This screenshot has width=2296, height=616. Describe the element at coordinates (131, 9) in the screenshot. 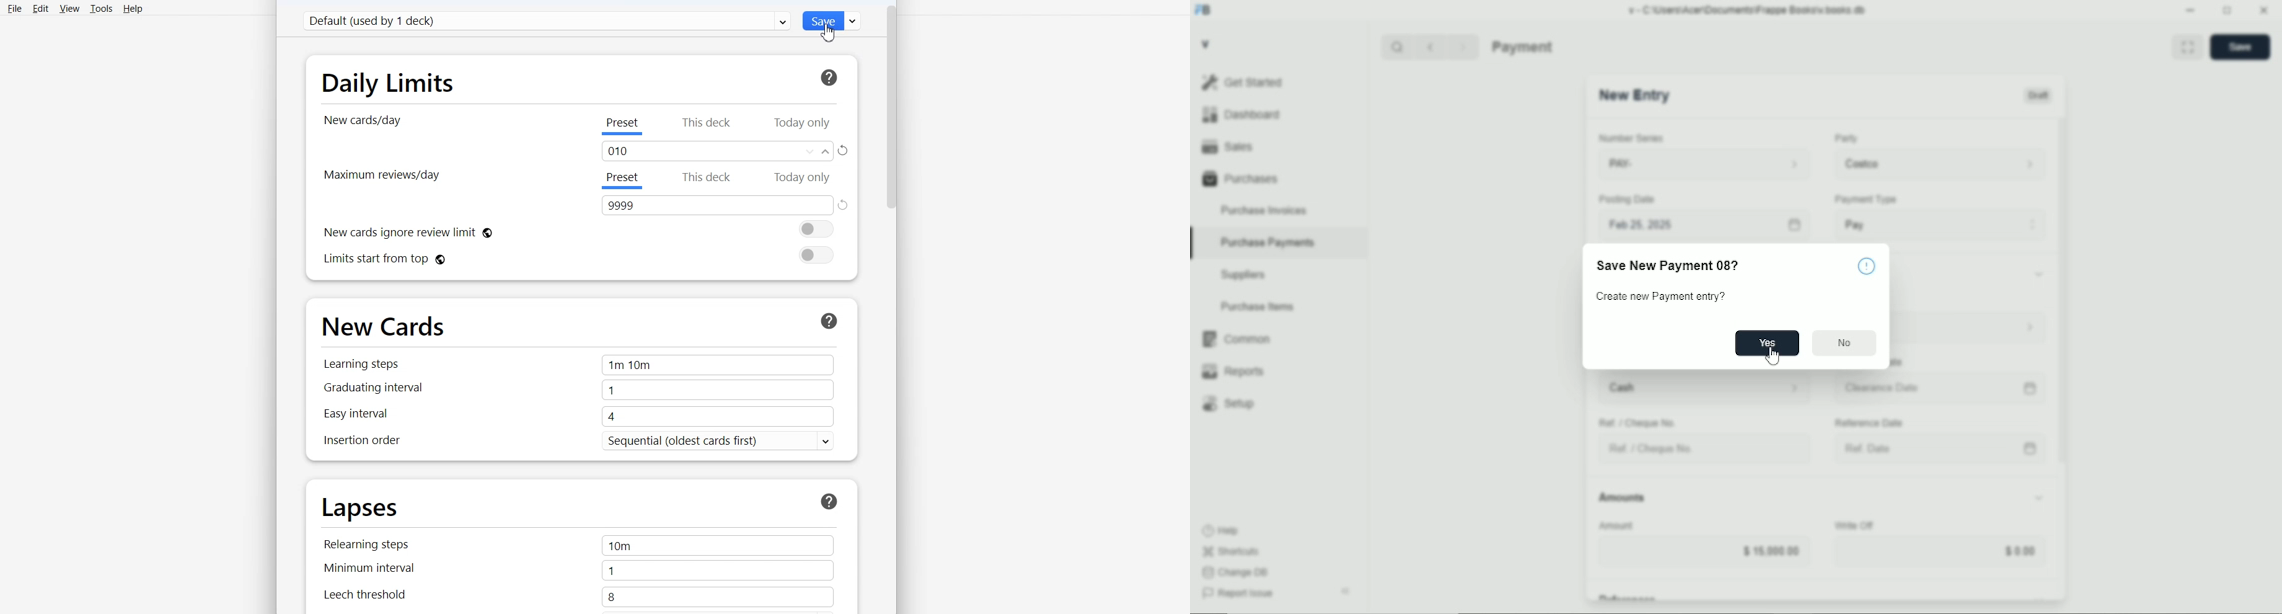

I see `Help` at that location.